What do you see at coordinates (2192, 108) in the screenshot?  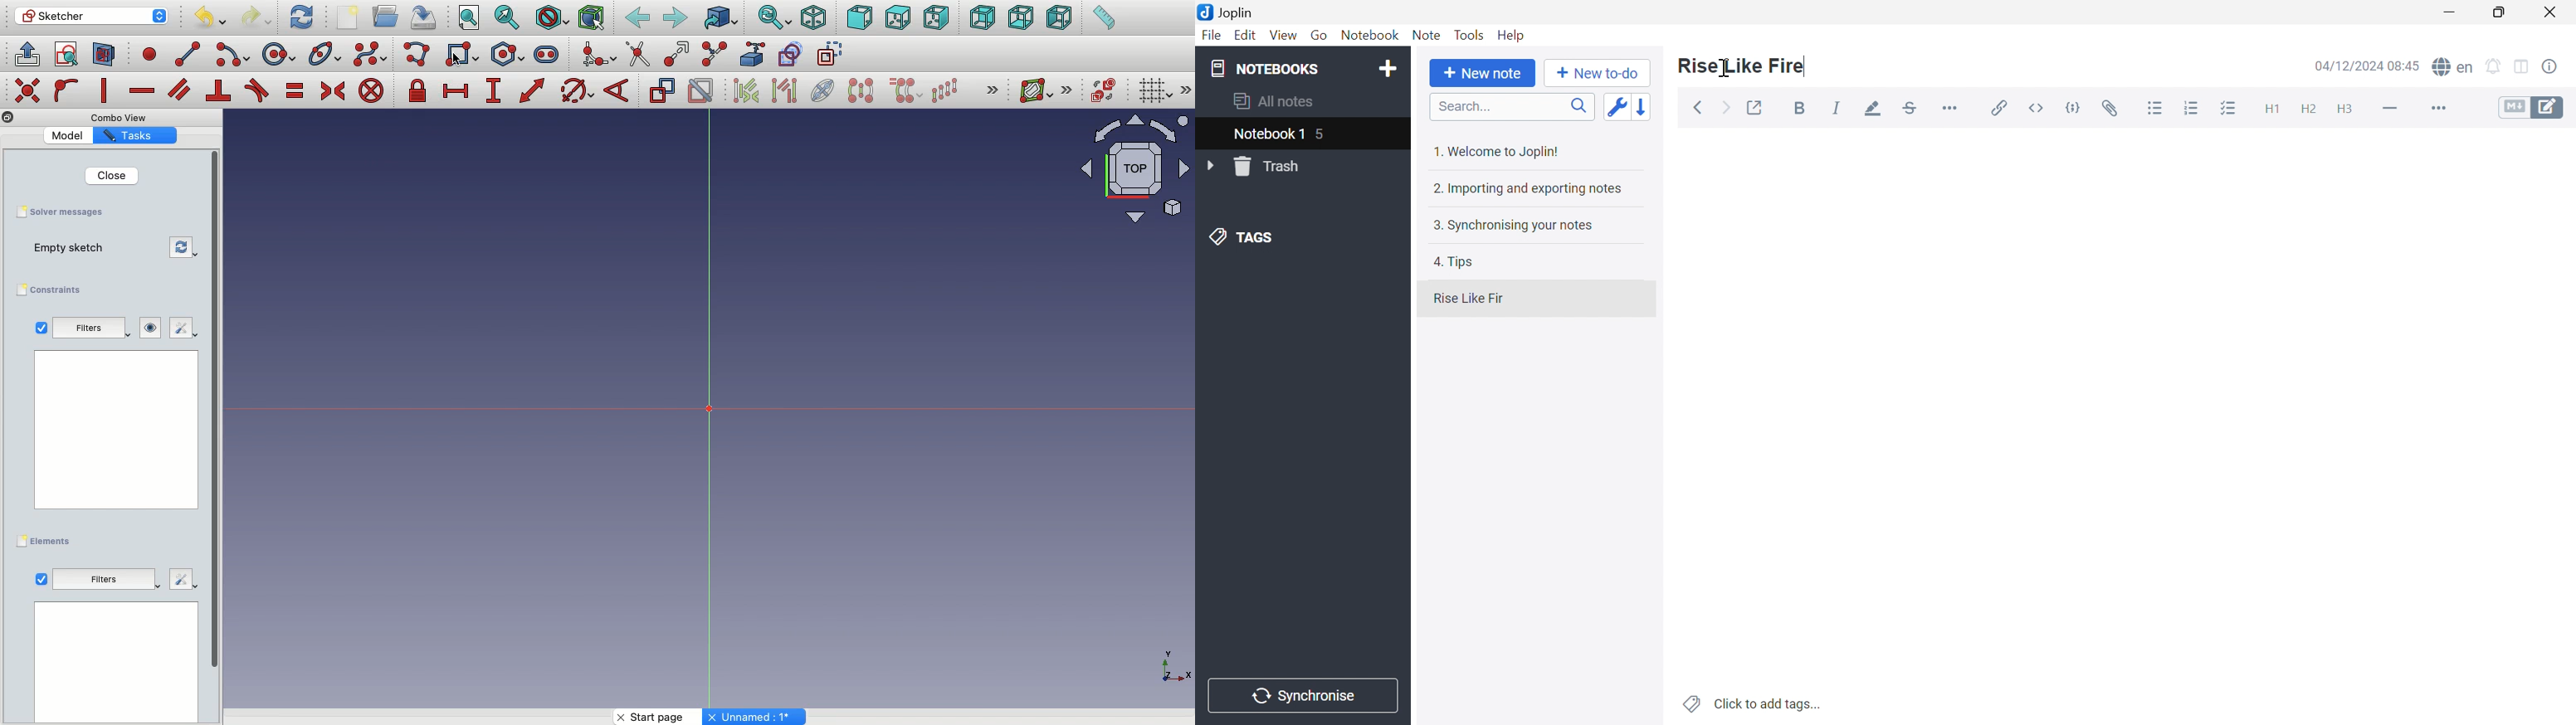 I see `Numbered list` at bounding box center [2192, 108].